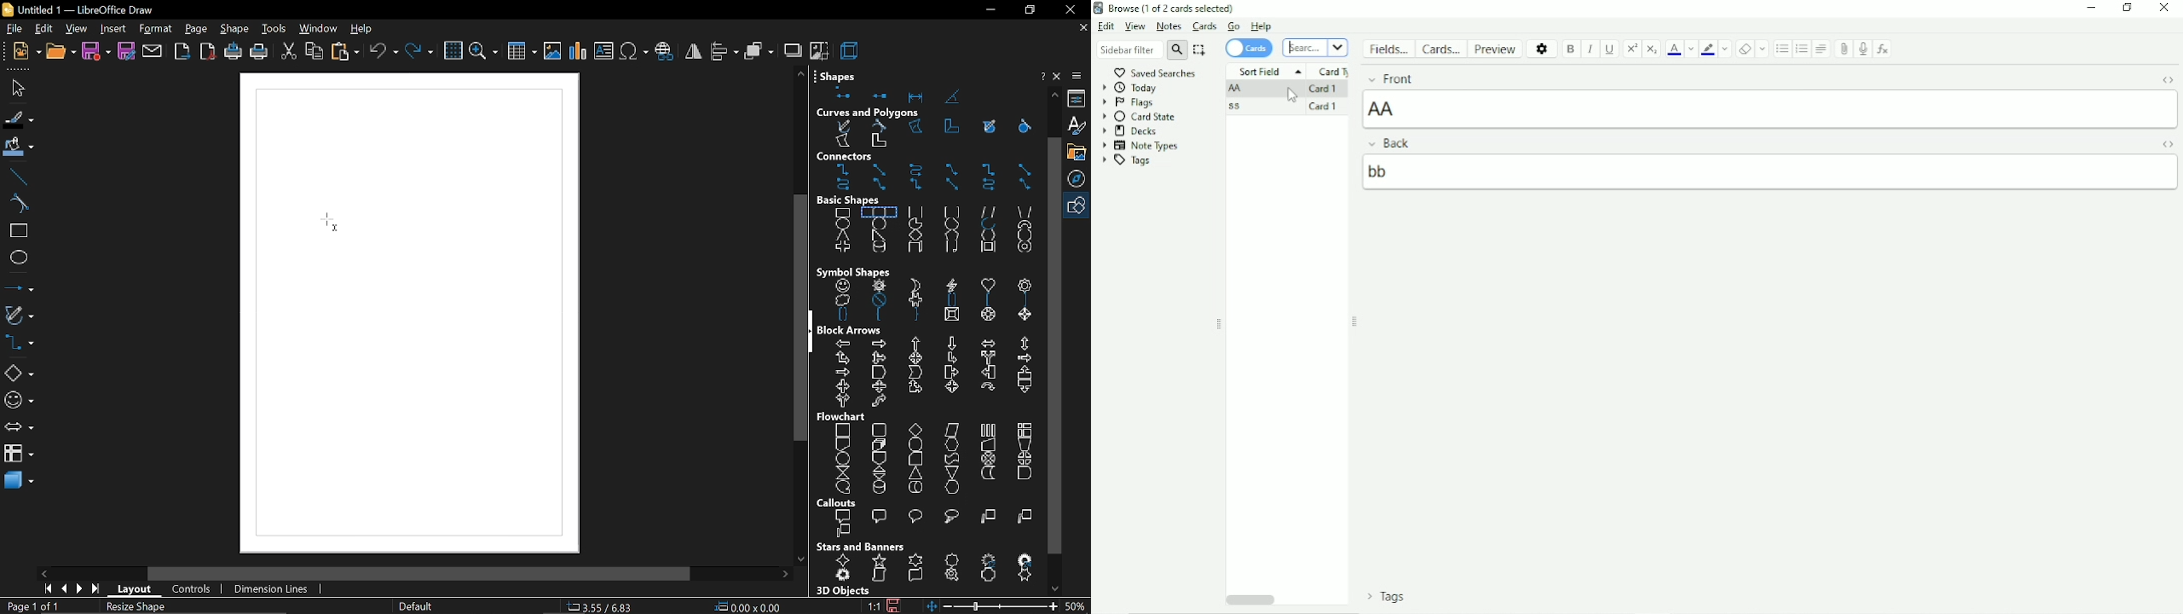 The image size is (2184, 616). What do you see at coordinates (1262, 26) in the screenshot?
I see `Help` at bounding box center [1262, 26].